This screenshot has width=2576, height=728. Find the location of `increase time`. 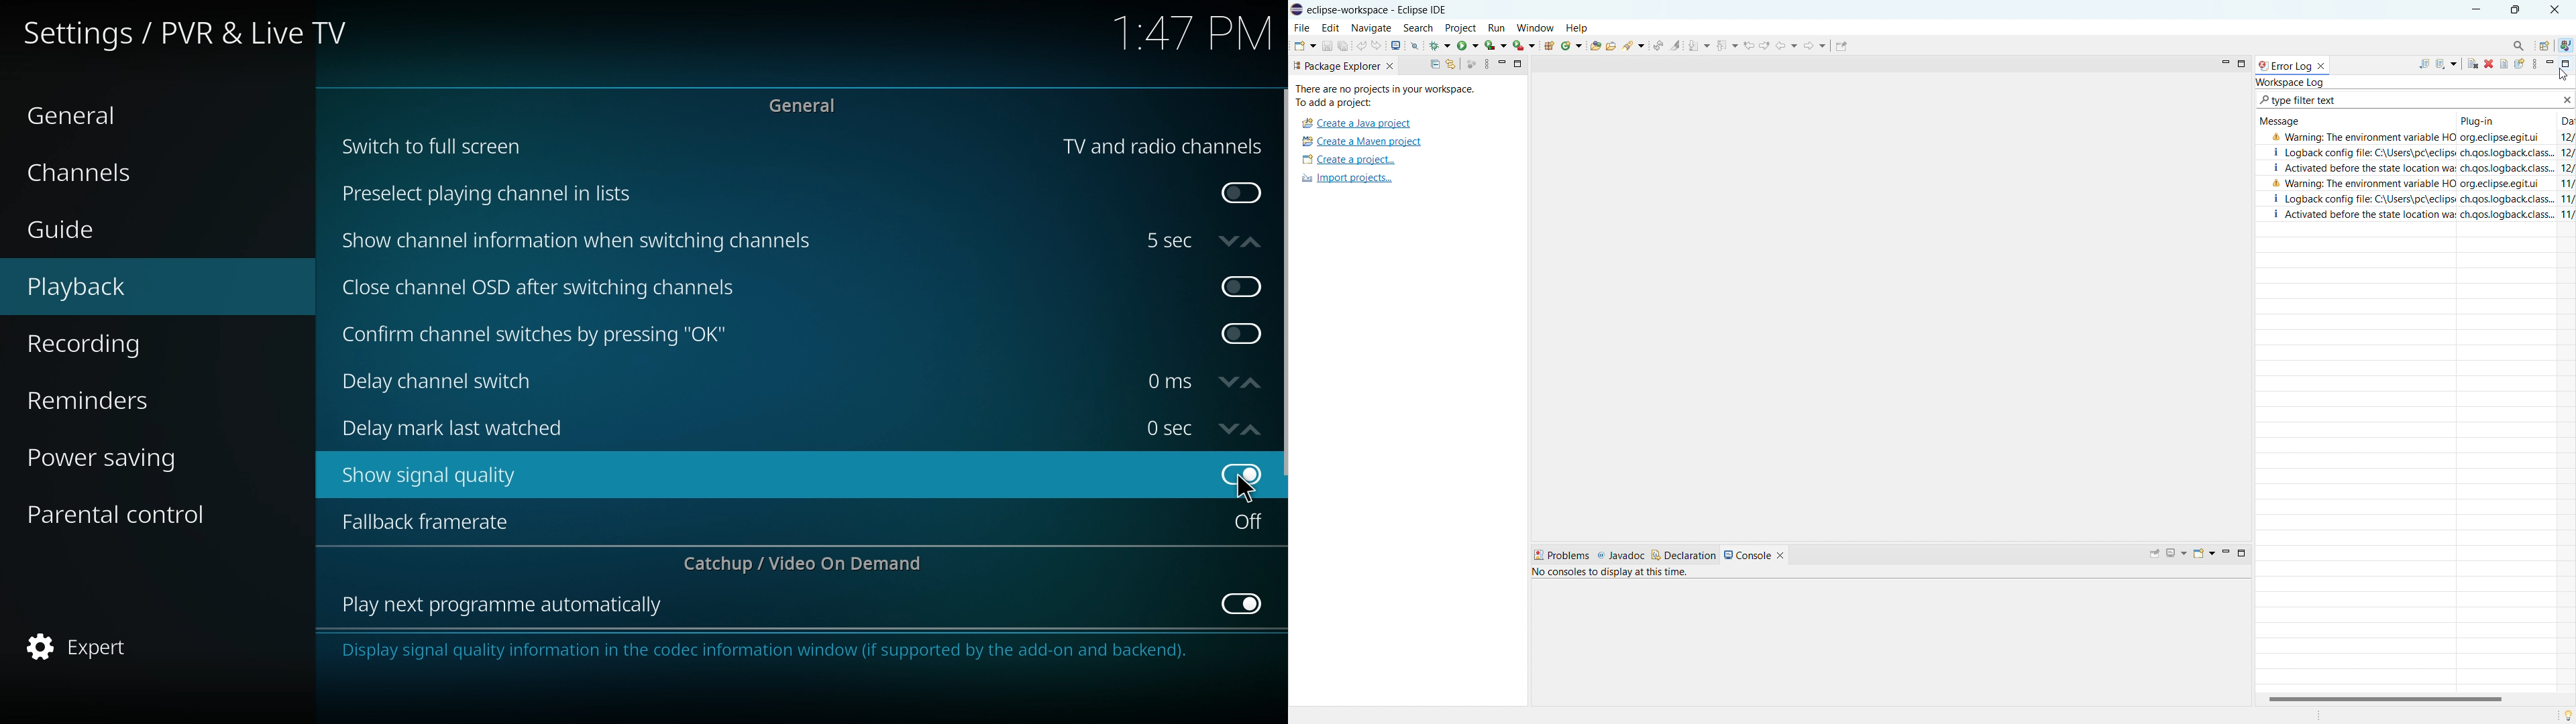

increase time is located at coordinates (1251, 242).